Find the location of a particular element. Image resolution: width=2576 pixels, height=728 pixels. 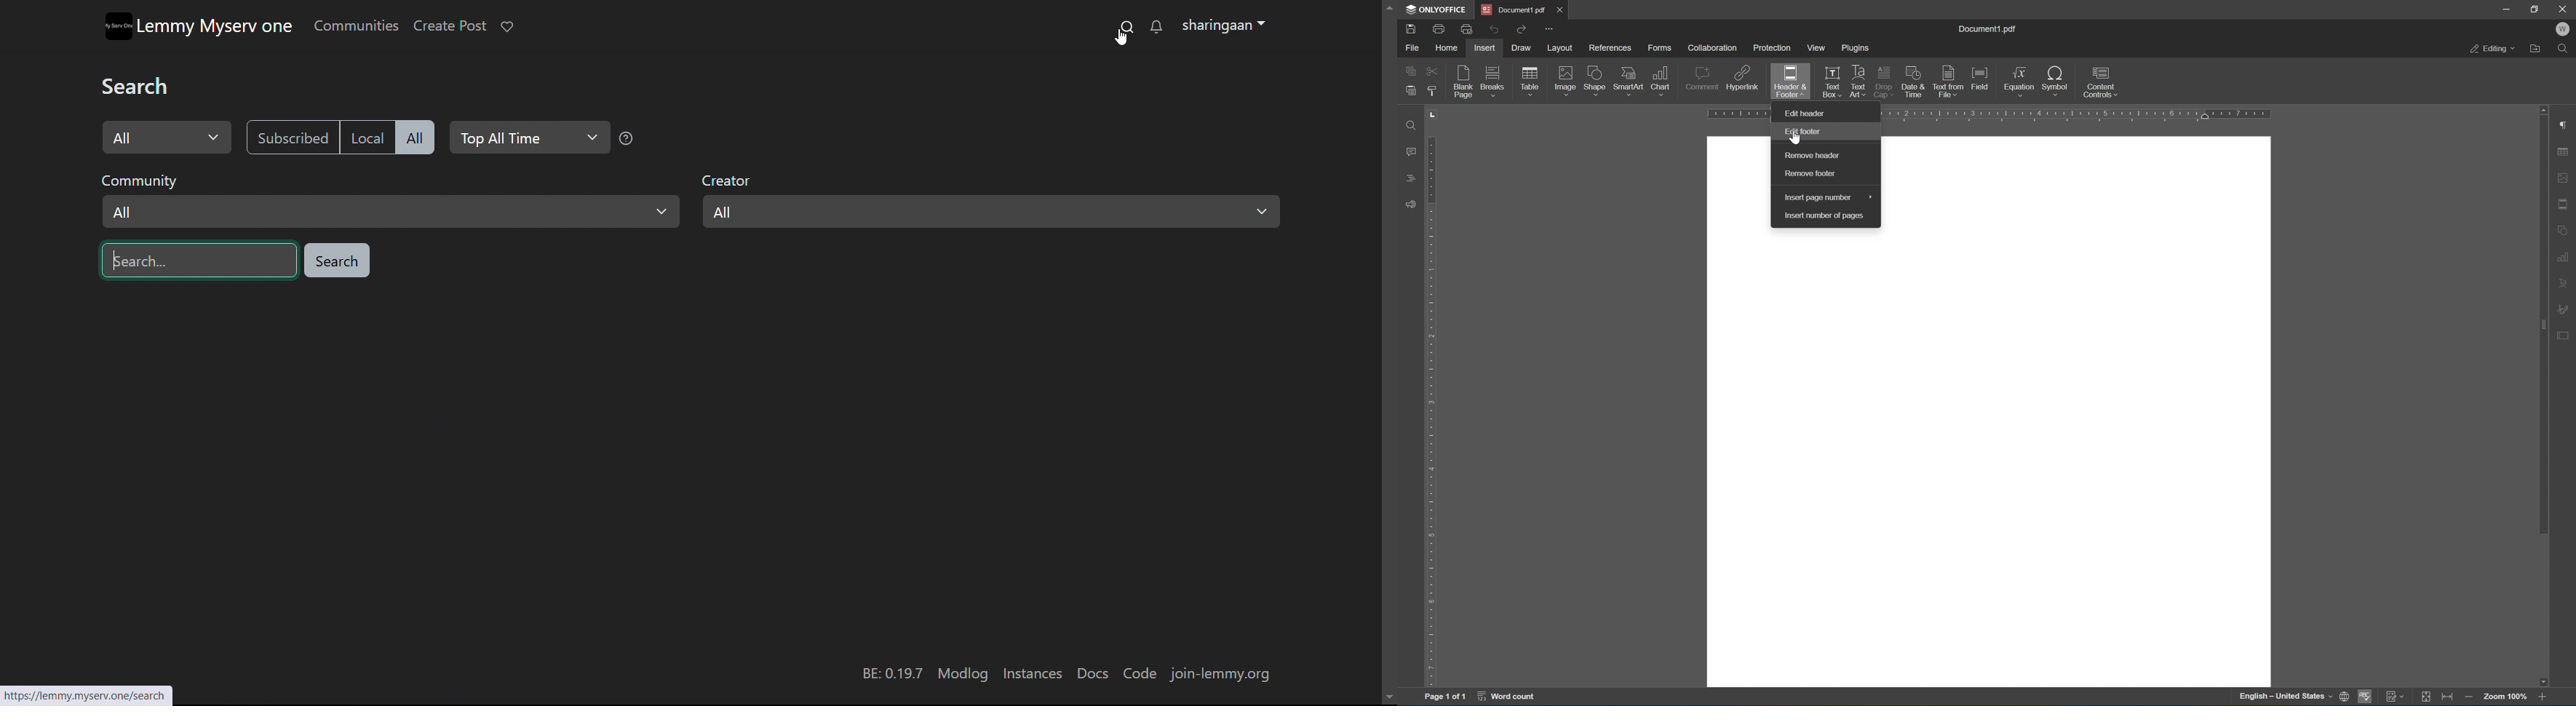

create post is located at coordinates (449, 26).